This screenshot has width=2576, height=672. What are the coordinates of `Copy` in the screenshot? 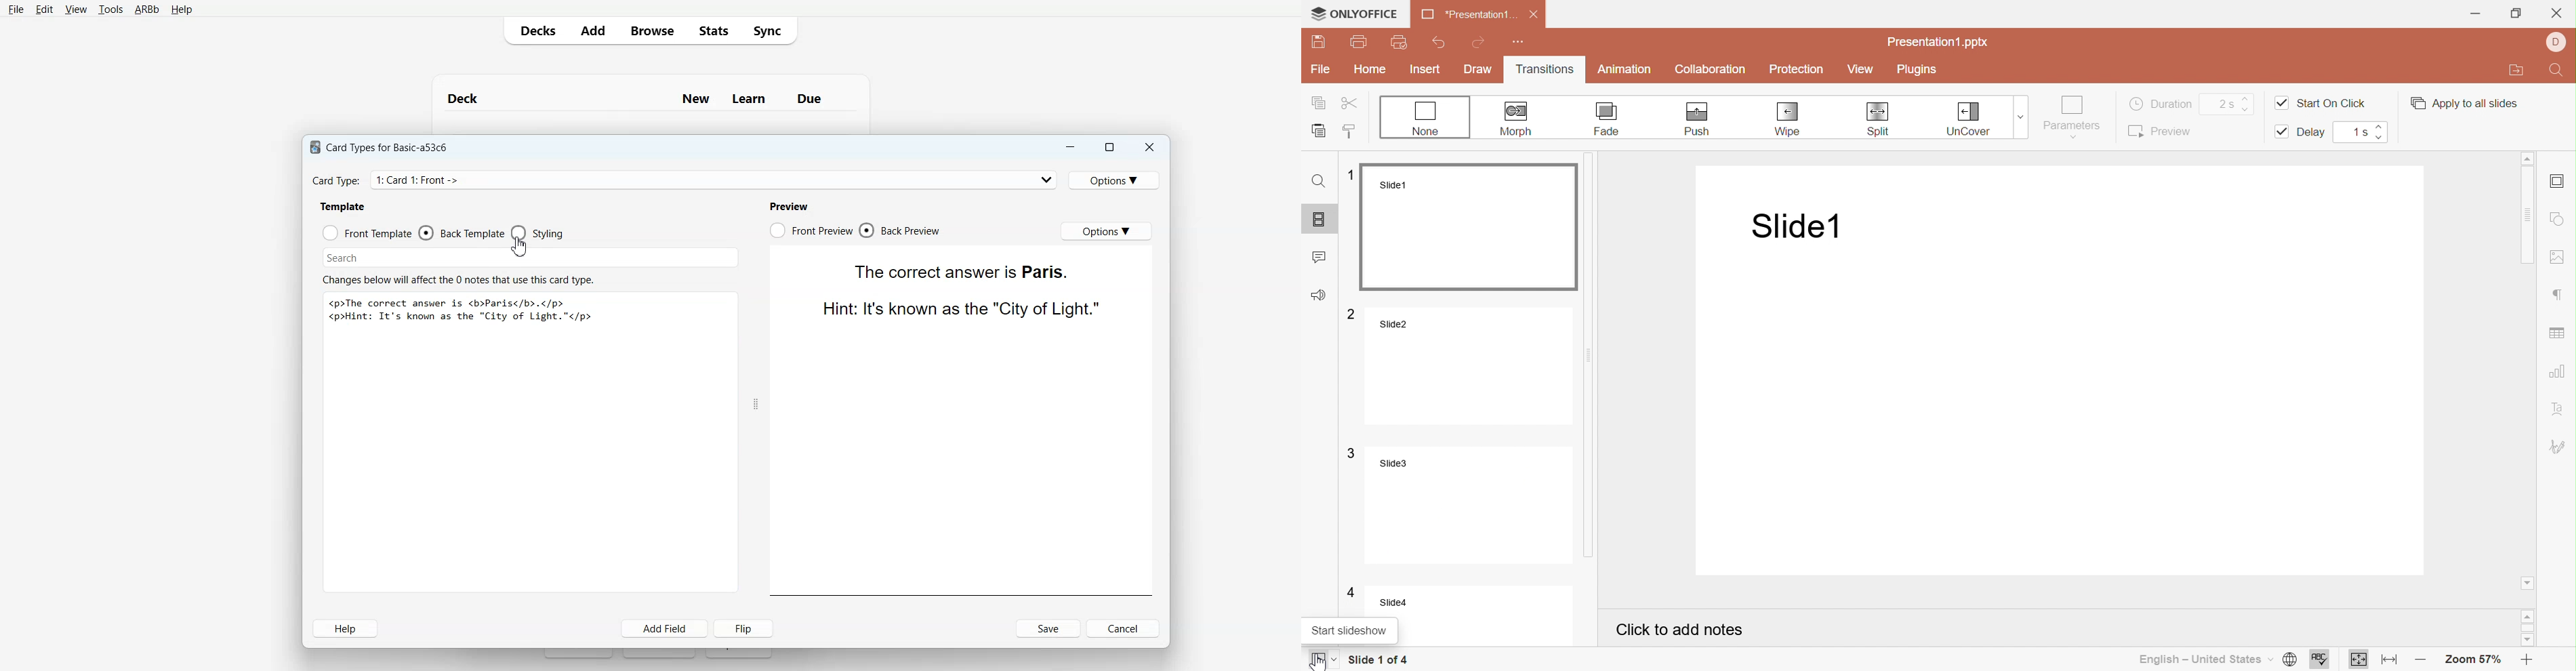 It's located at (1320, 104).